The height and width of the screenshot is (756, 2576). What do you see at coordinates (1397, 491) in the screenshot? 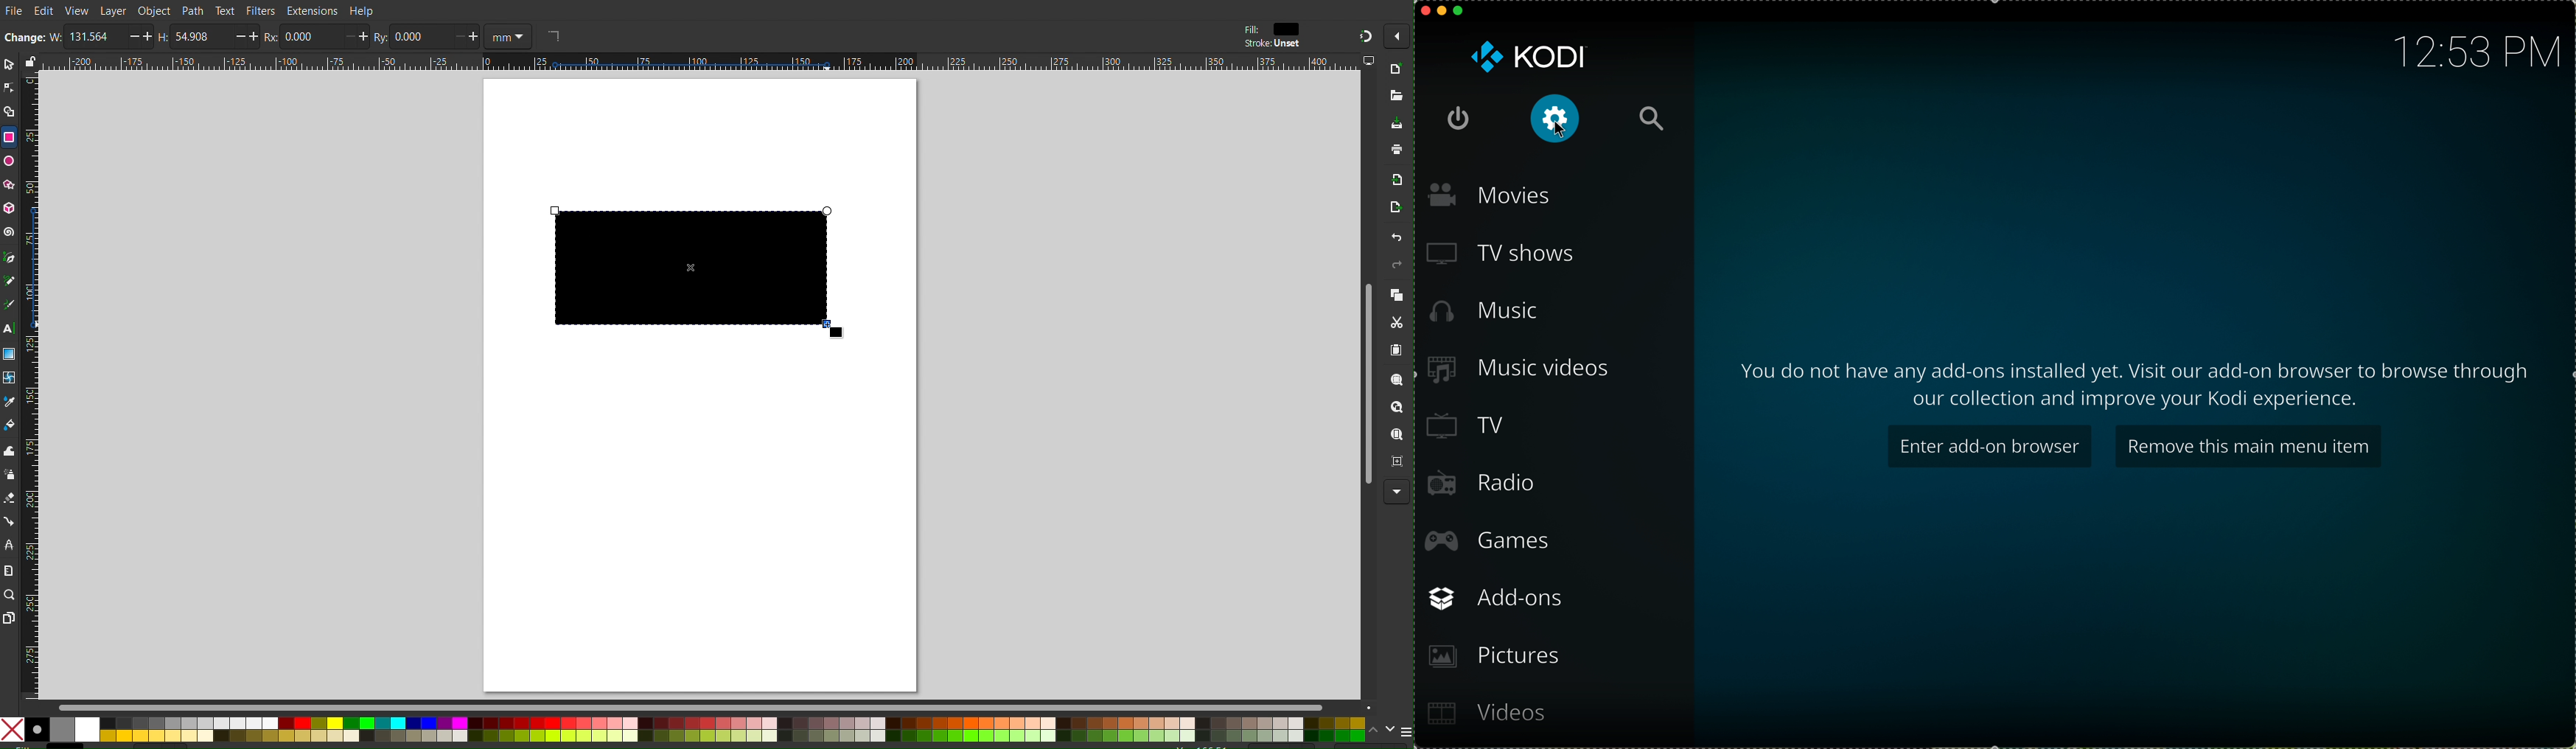
I see `More Options` at bounding box center [1397, 491].